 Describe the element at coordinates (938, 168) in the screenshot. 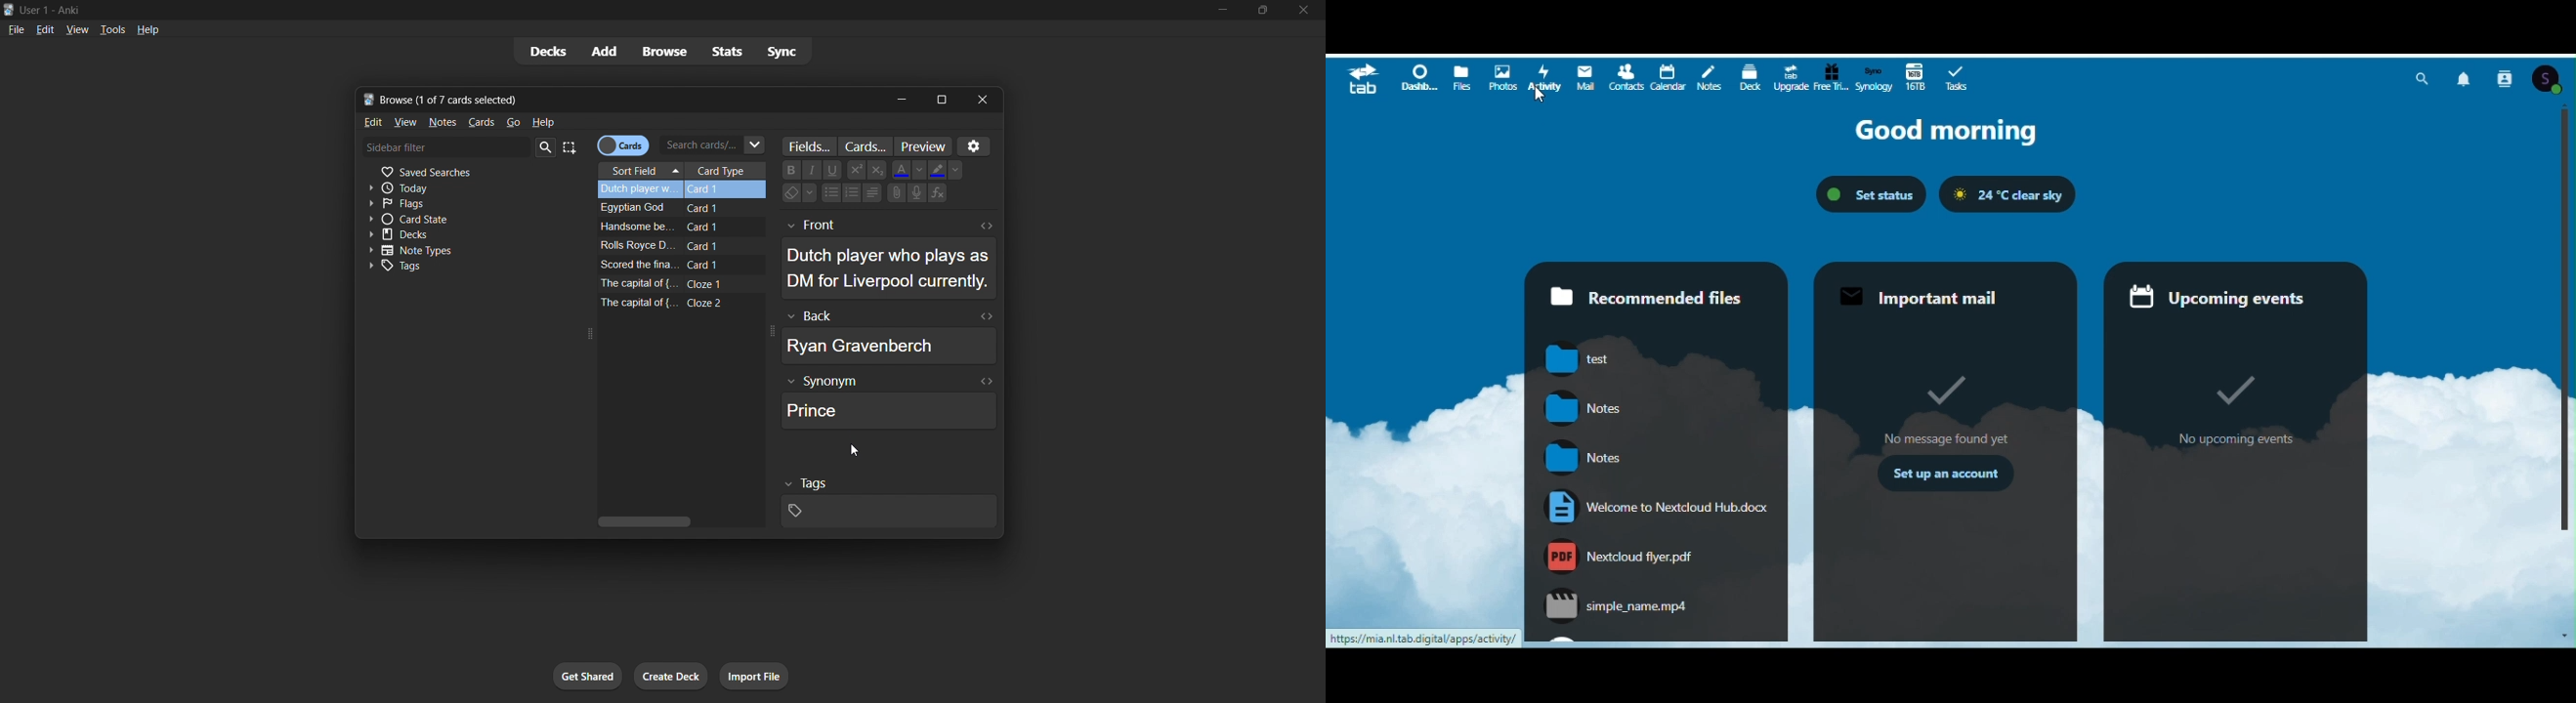

I see `Fill colors` at that location.